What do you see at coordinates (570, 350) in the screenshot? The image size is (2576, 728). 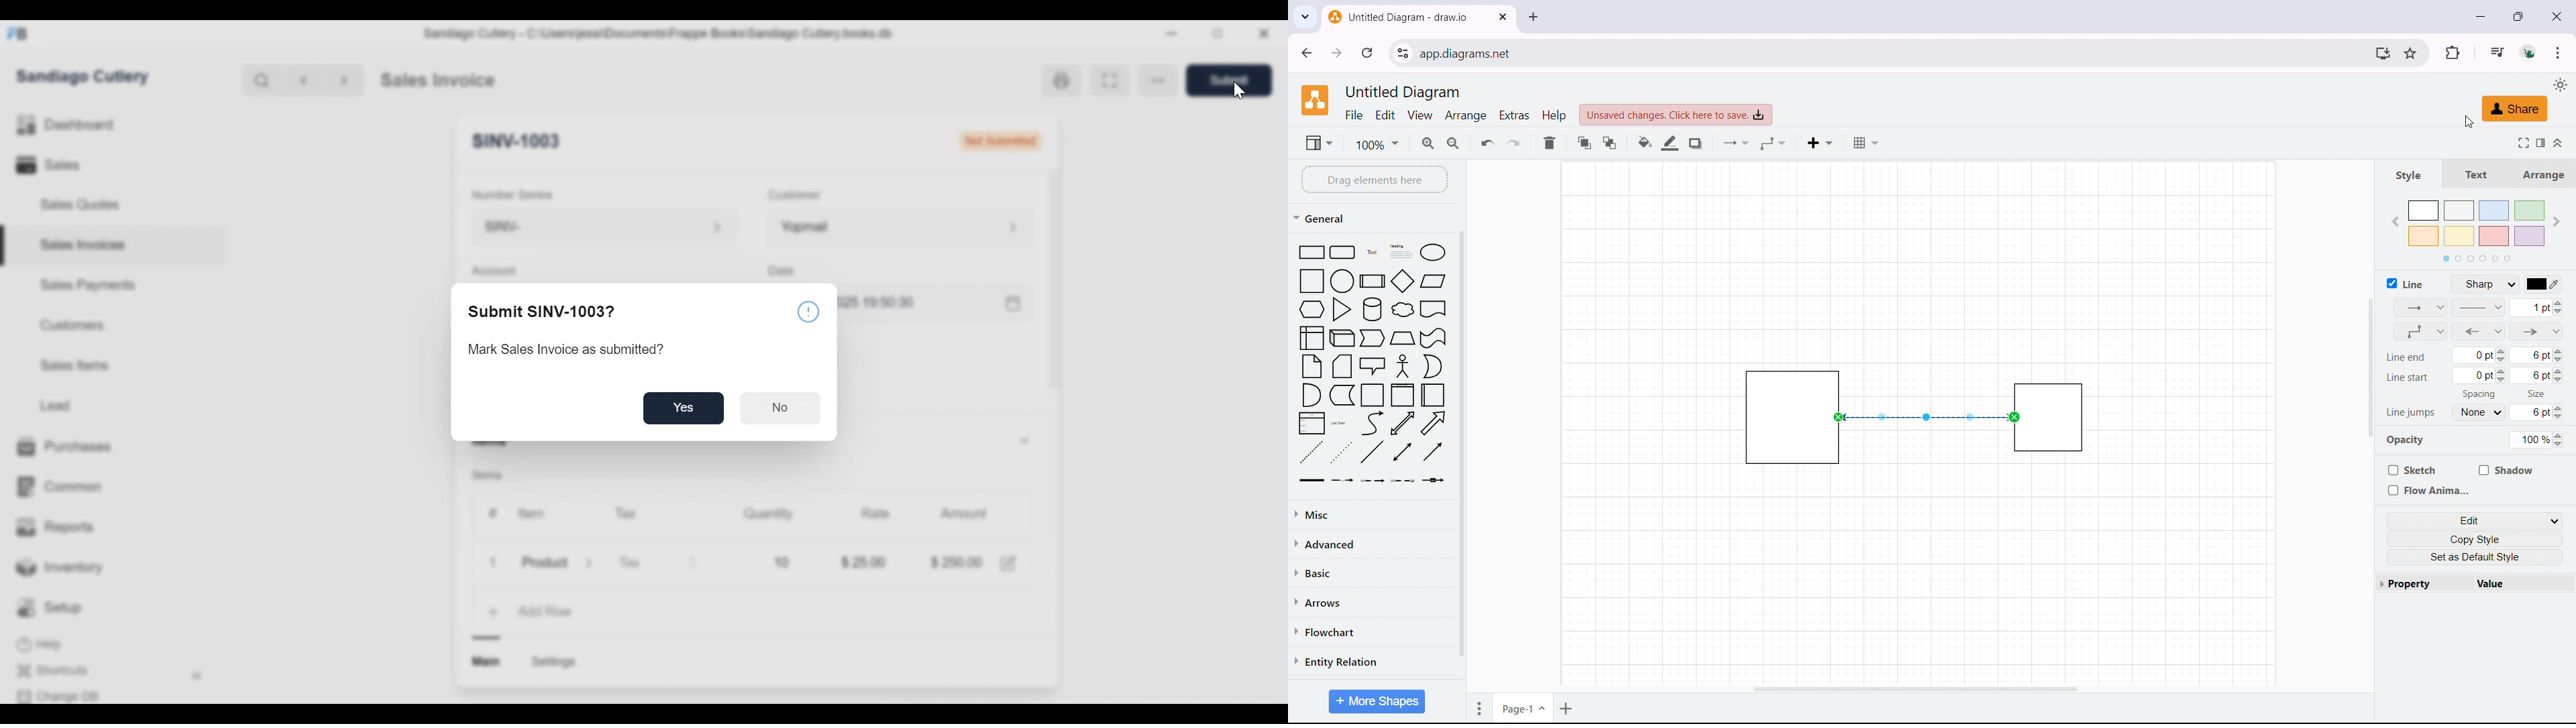 I see `Mark Sales Invoice as submitted?` at bounding box center [570, 350].